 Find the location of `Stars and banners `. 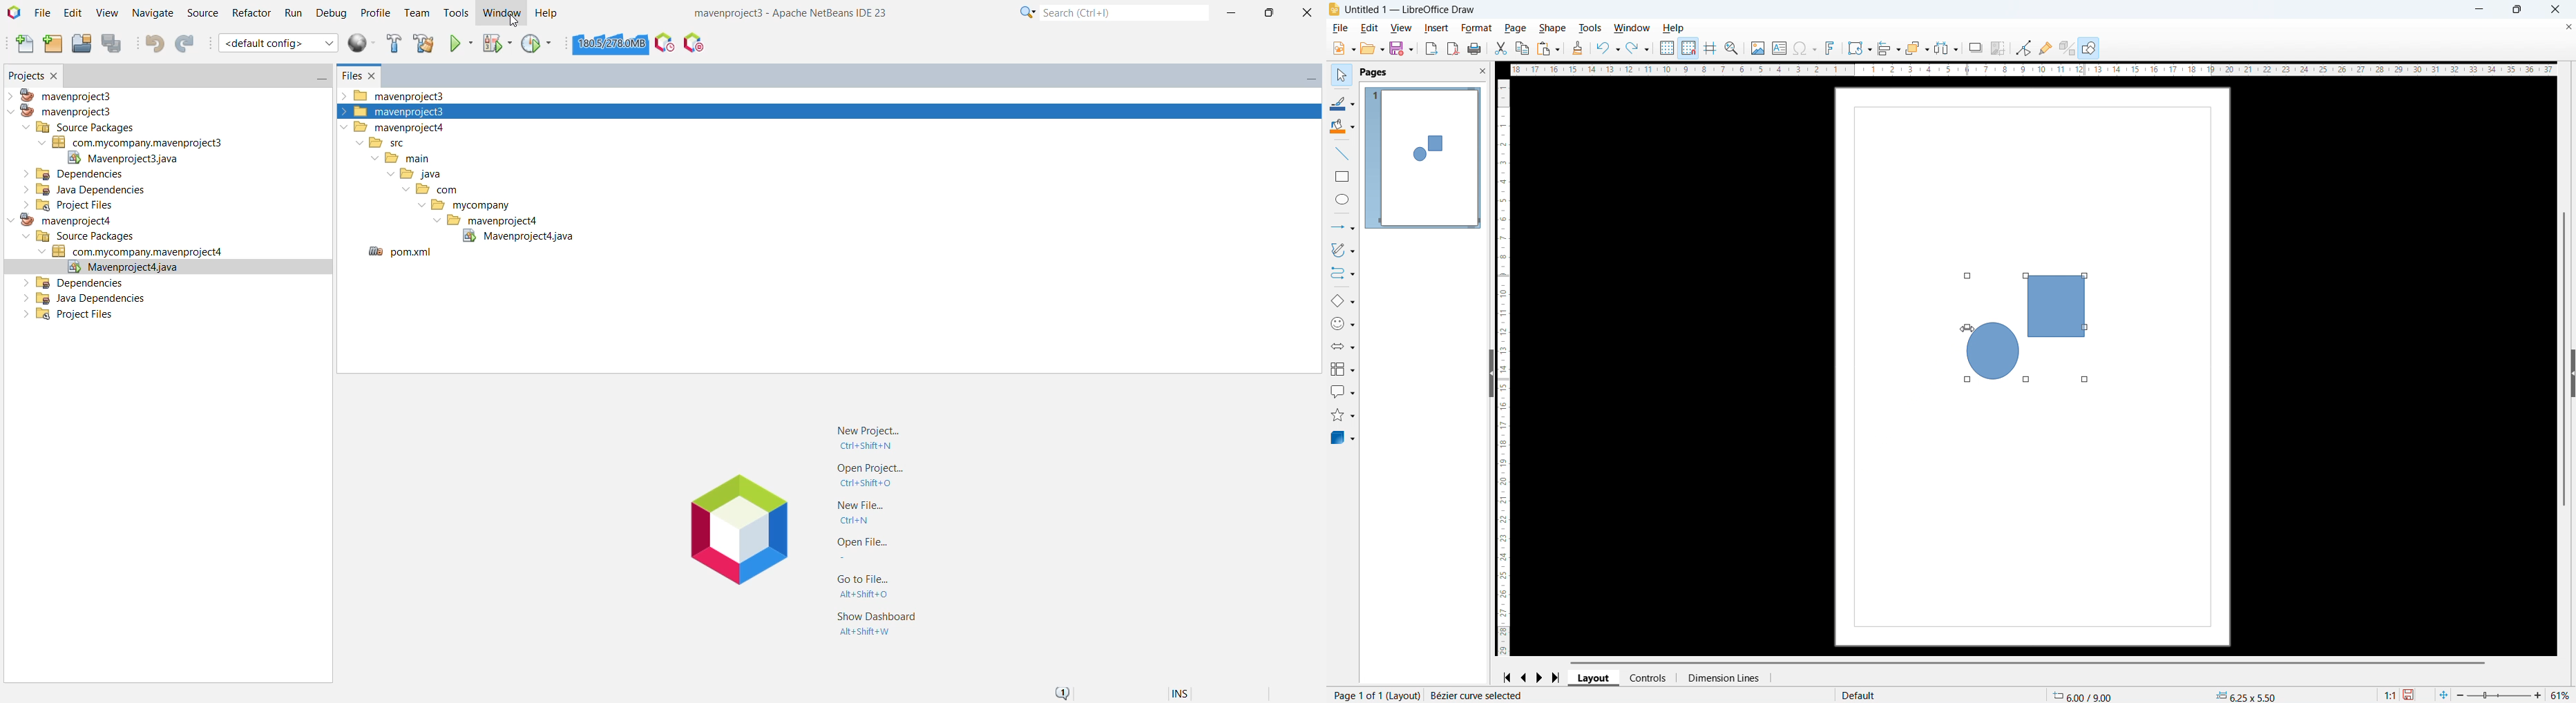

Stars and banners  is located at coordinates (1341, 416).